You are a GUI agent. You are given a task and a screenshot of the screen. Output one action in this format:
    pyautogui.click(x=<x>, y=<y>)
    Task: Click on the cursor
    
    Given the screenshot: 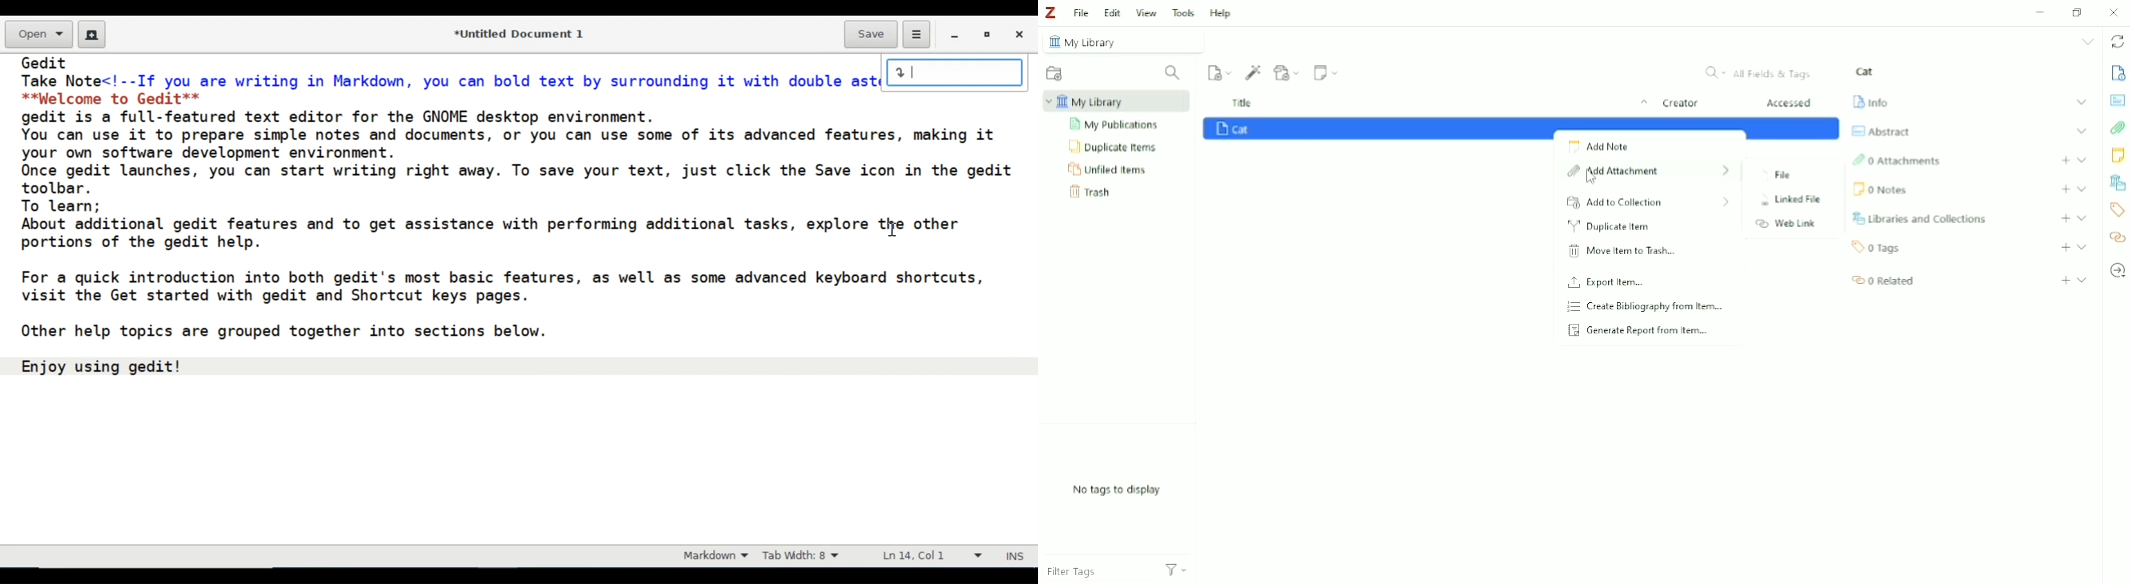 What is the action you would take?
    pyautogui.click(x=894, y=229)
    